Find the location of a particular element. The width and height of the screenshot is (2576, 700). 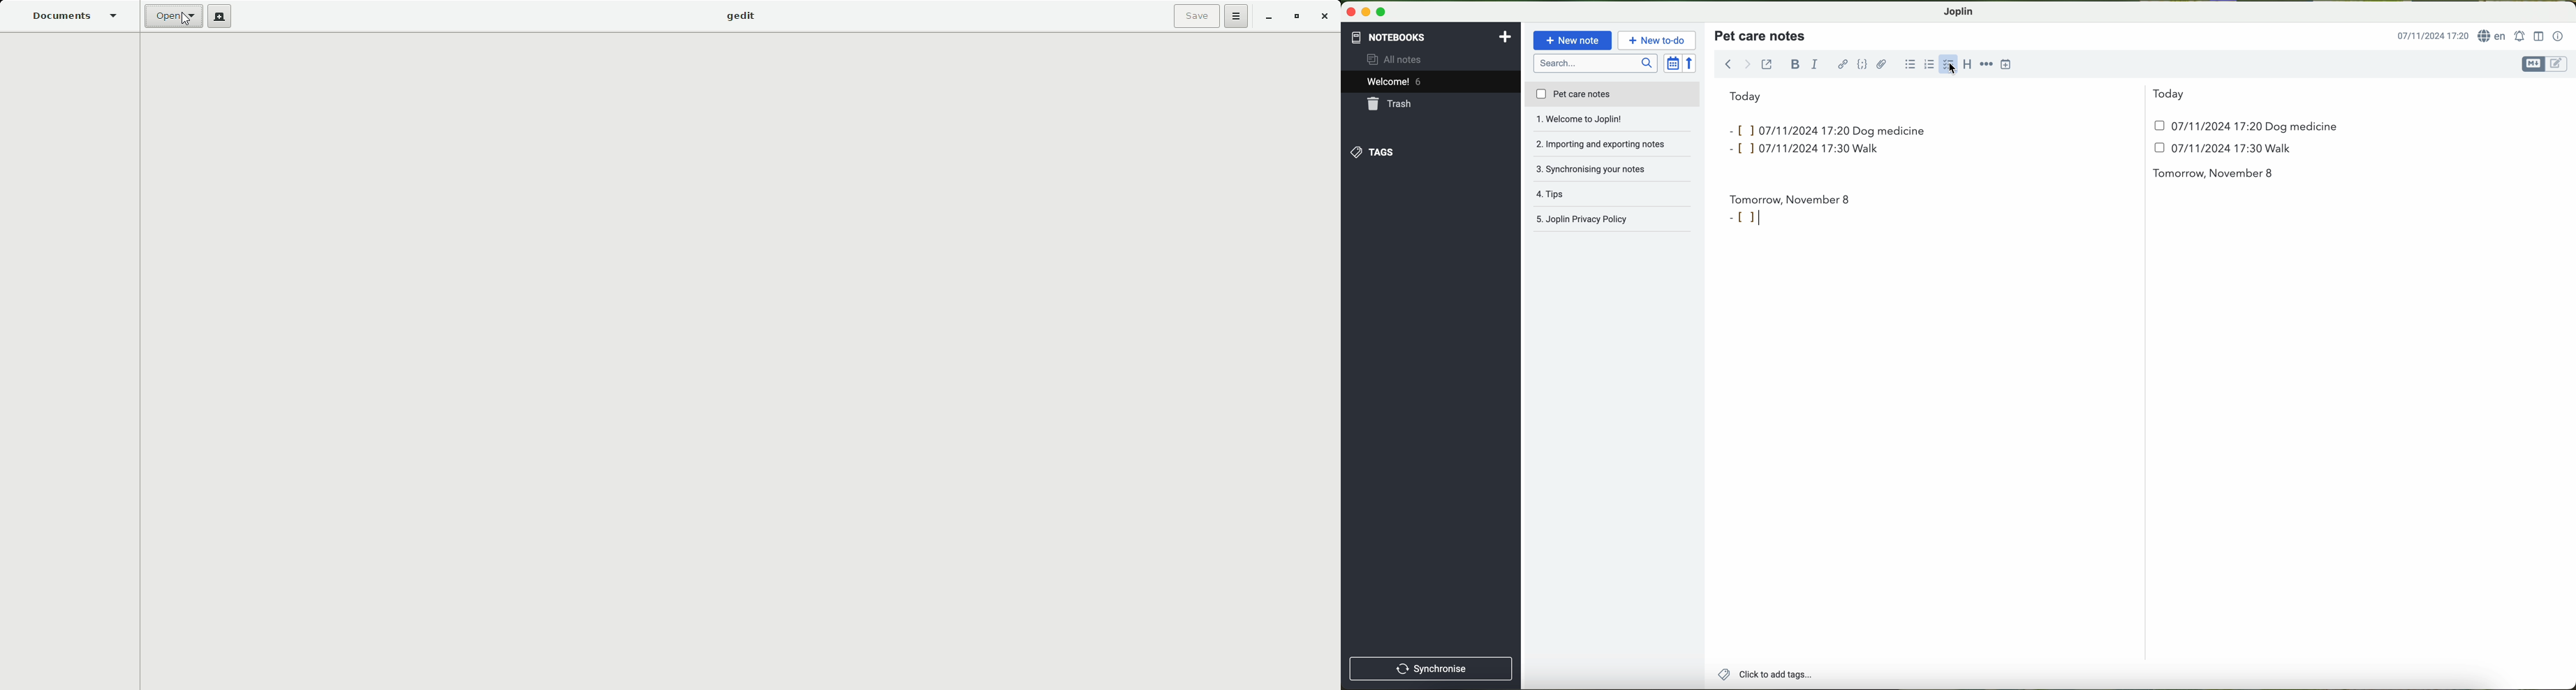

toggle external editing is located at coordinates (1767, 64).